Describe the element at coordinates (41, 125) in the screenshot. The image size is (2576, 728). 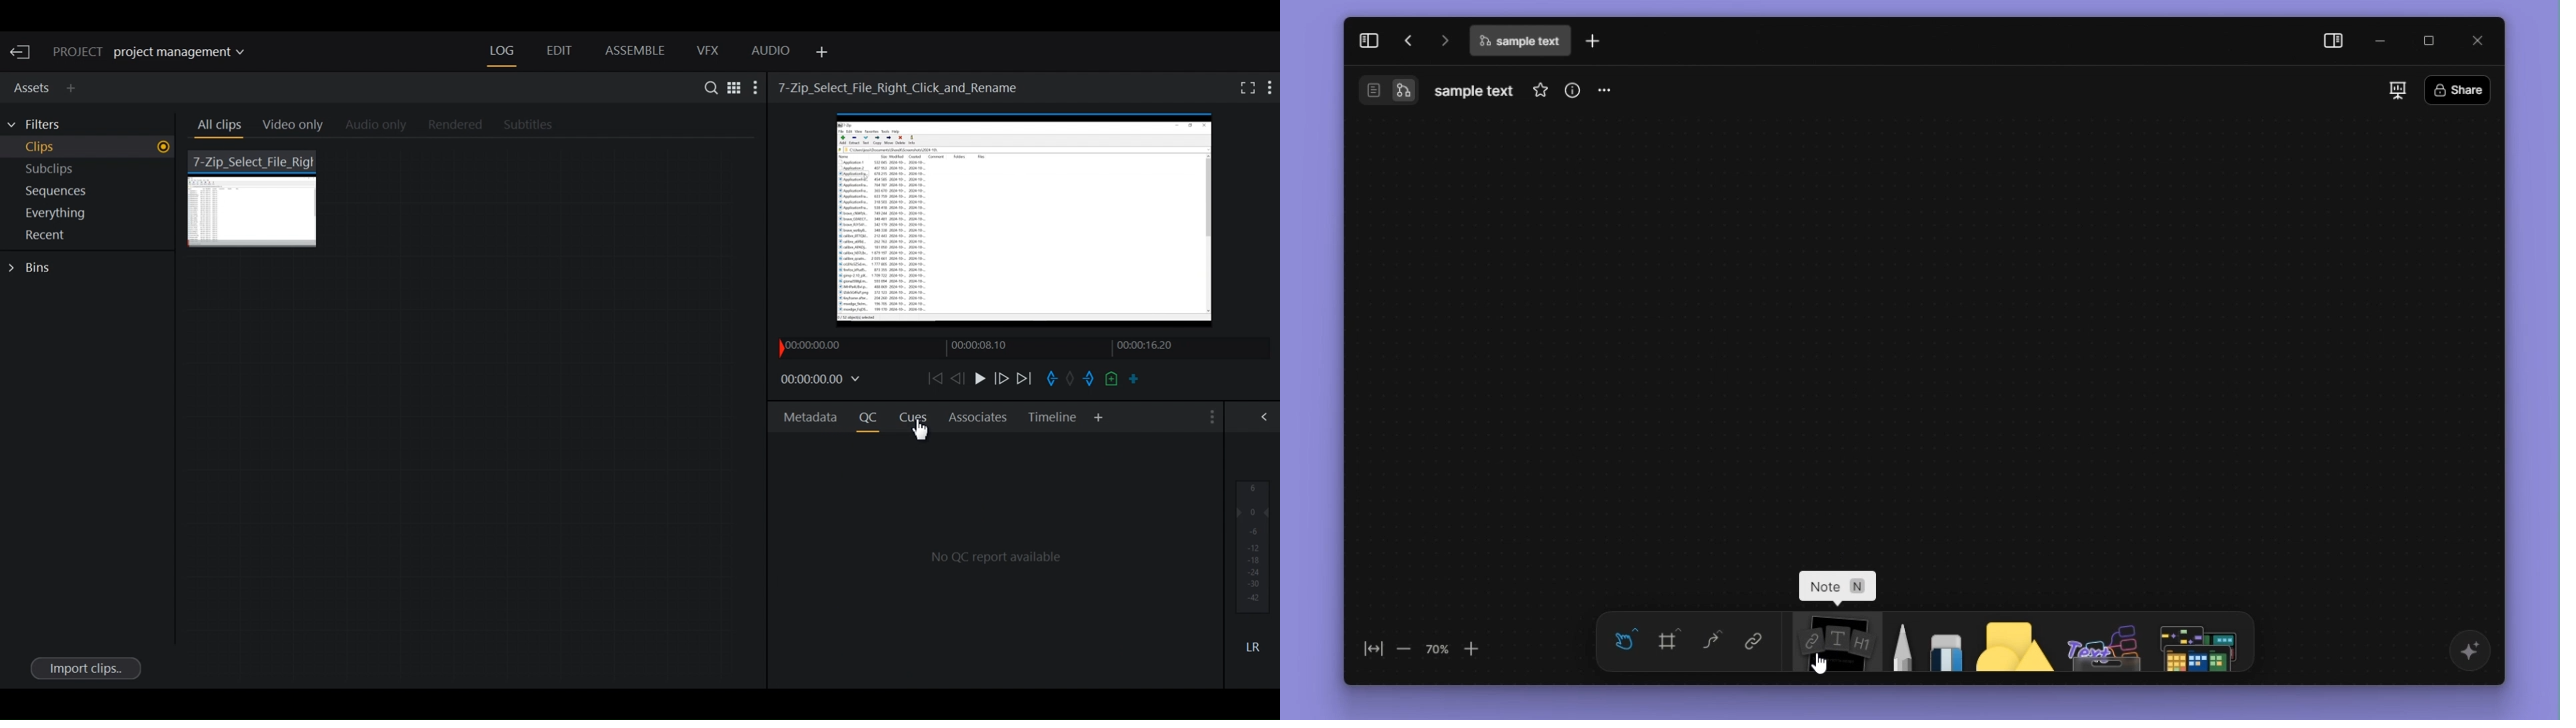
I see `Filters` at that location.